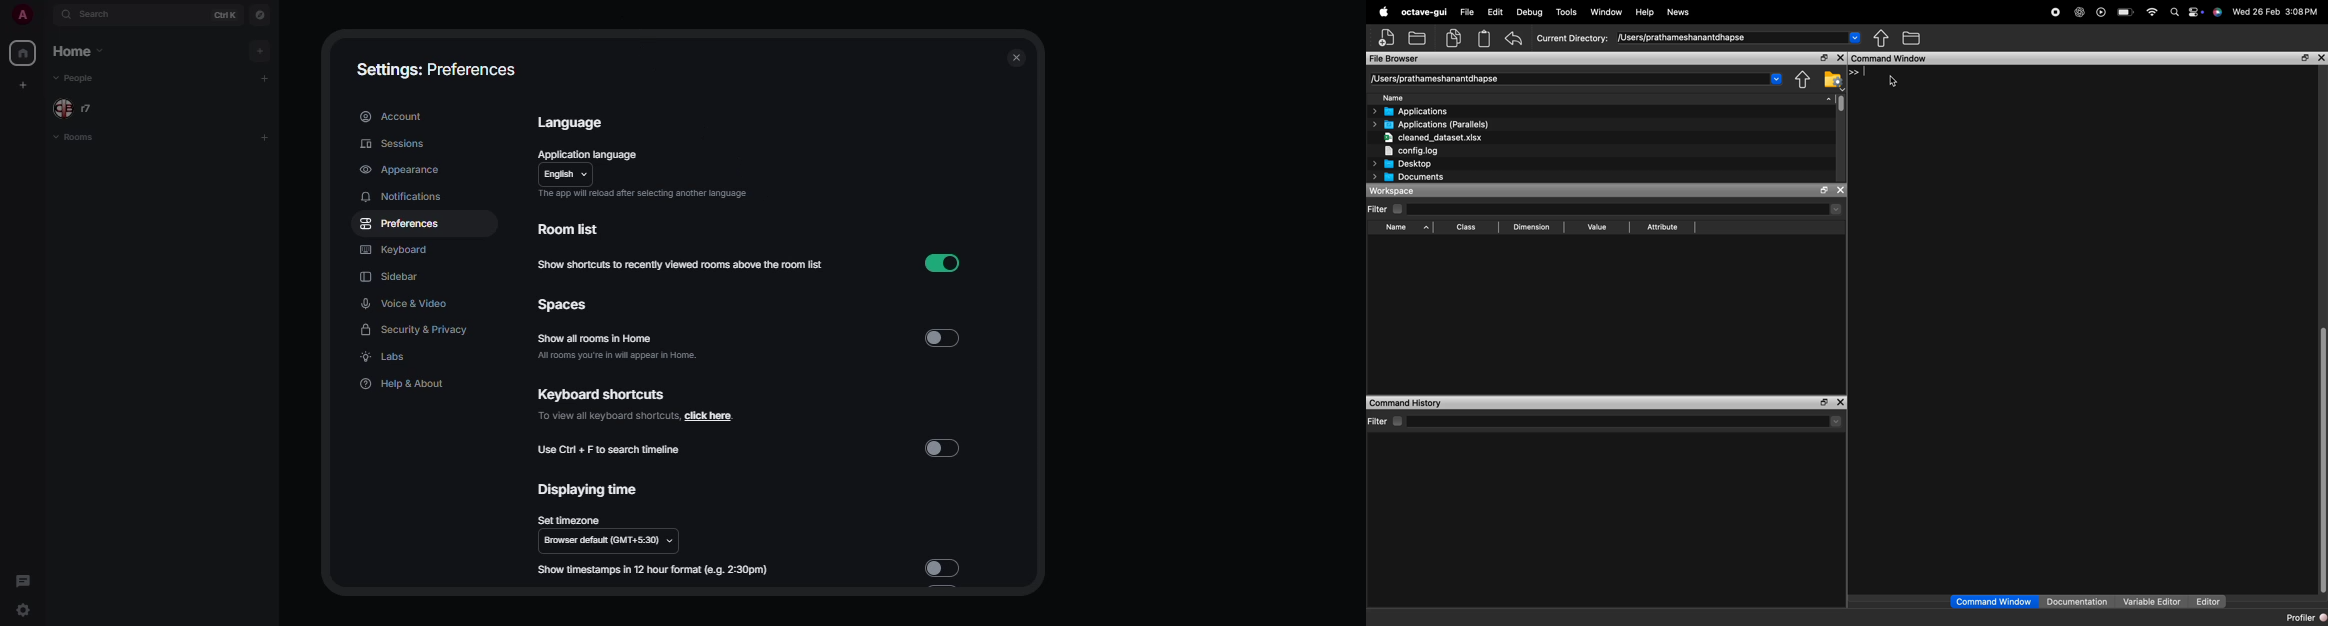 The image size is (2352, 644). I want to click on keyboard shortcuts, so click(601, 394).